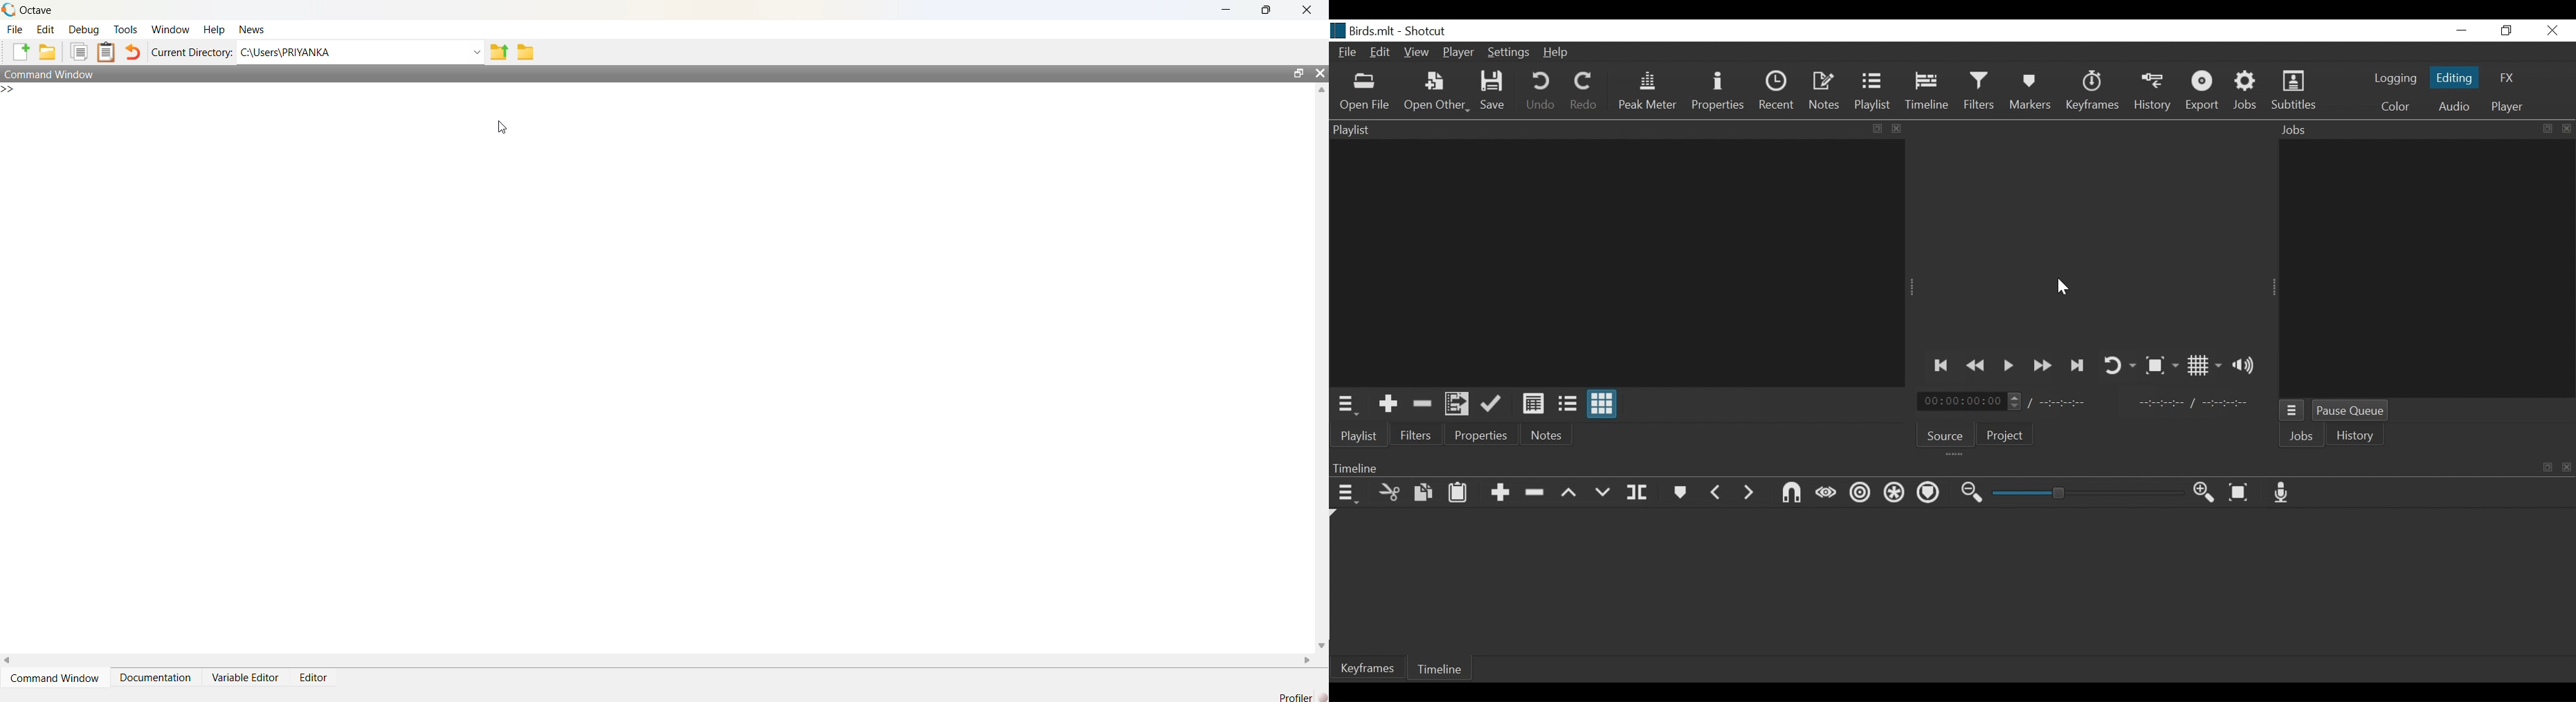 Image resolution: width=2576 pixels, height=728 pixels. What do you see at coordinates (1417, 434) in the screenshot?
I see `Filters` at bounding box center [1417, 434].